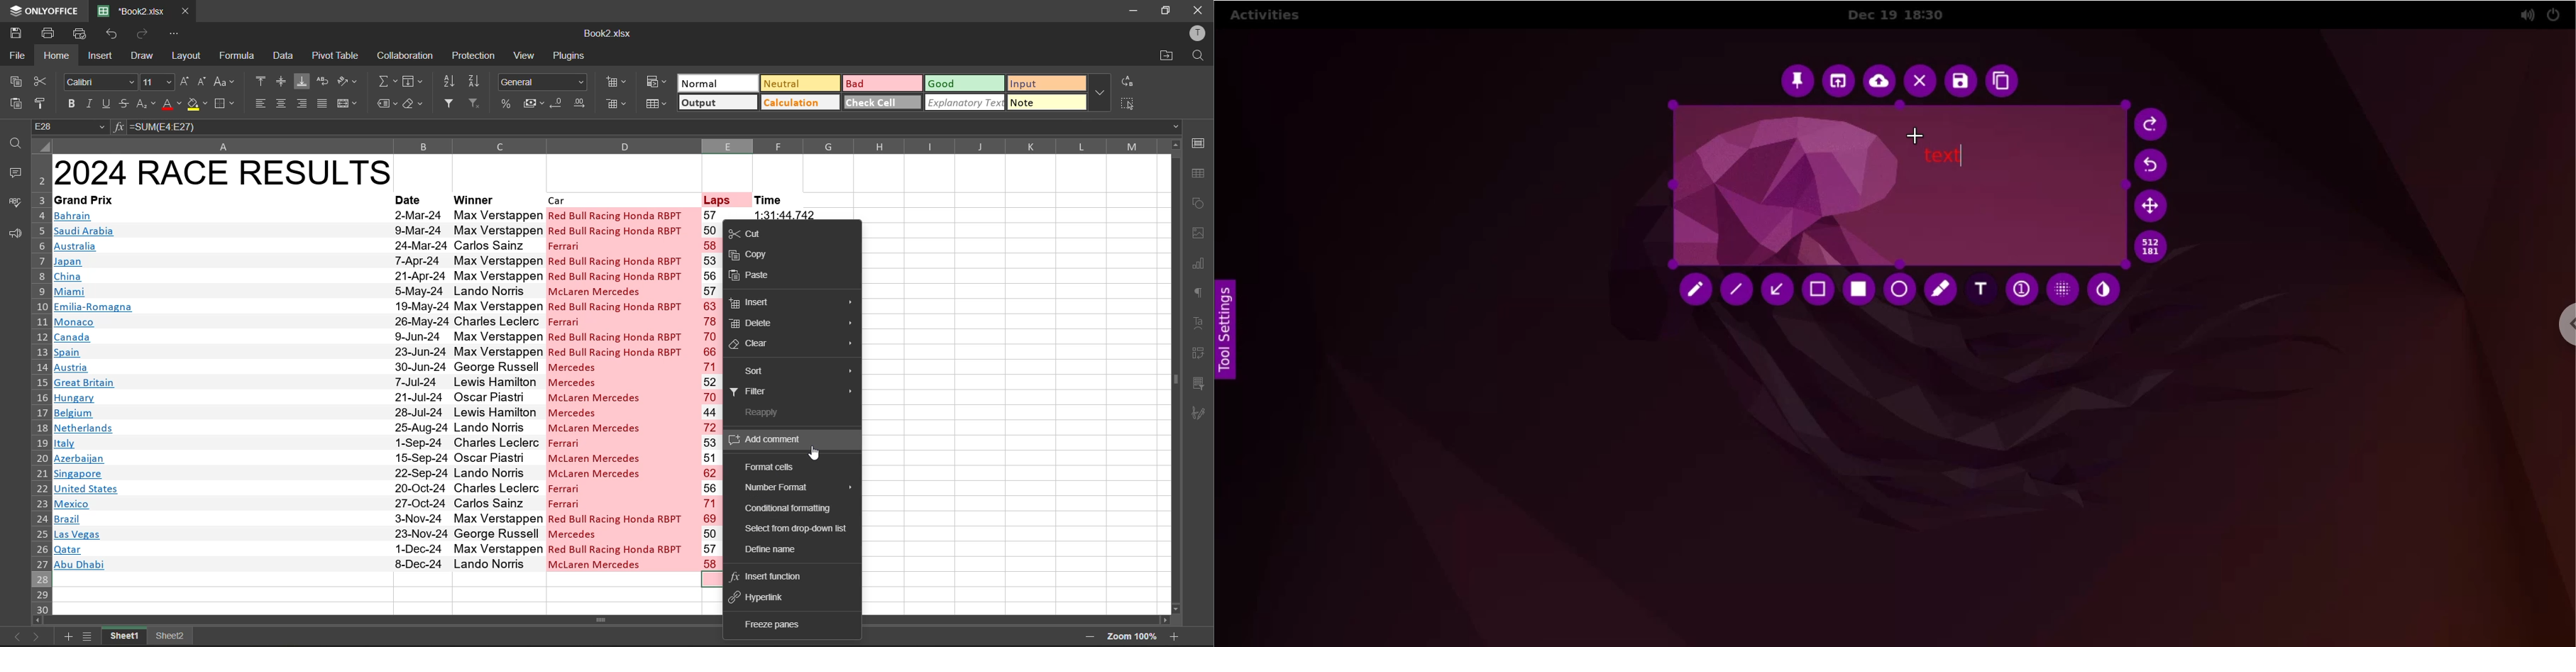 The image size is (2576, 672). What do you see at coordinates (753, 255) in the screenshot?
I see `copy` at bounding box center [753, 255].